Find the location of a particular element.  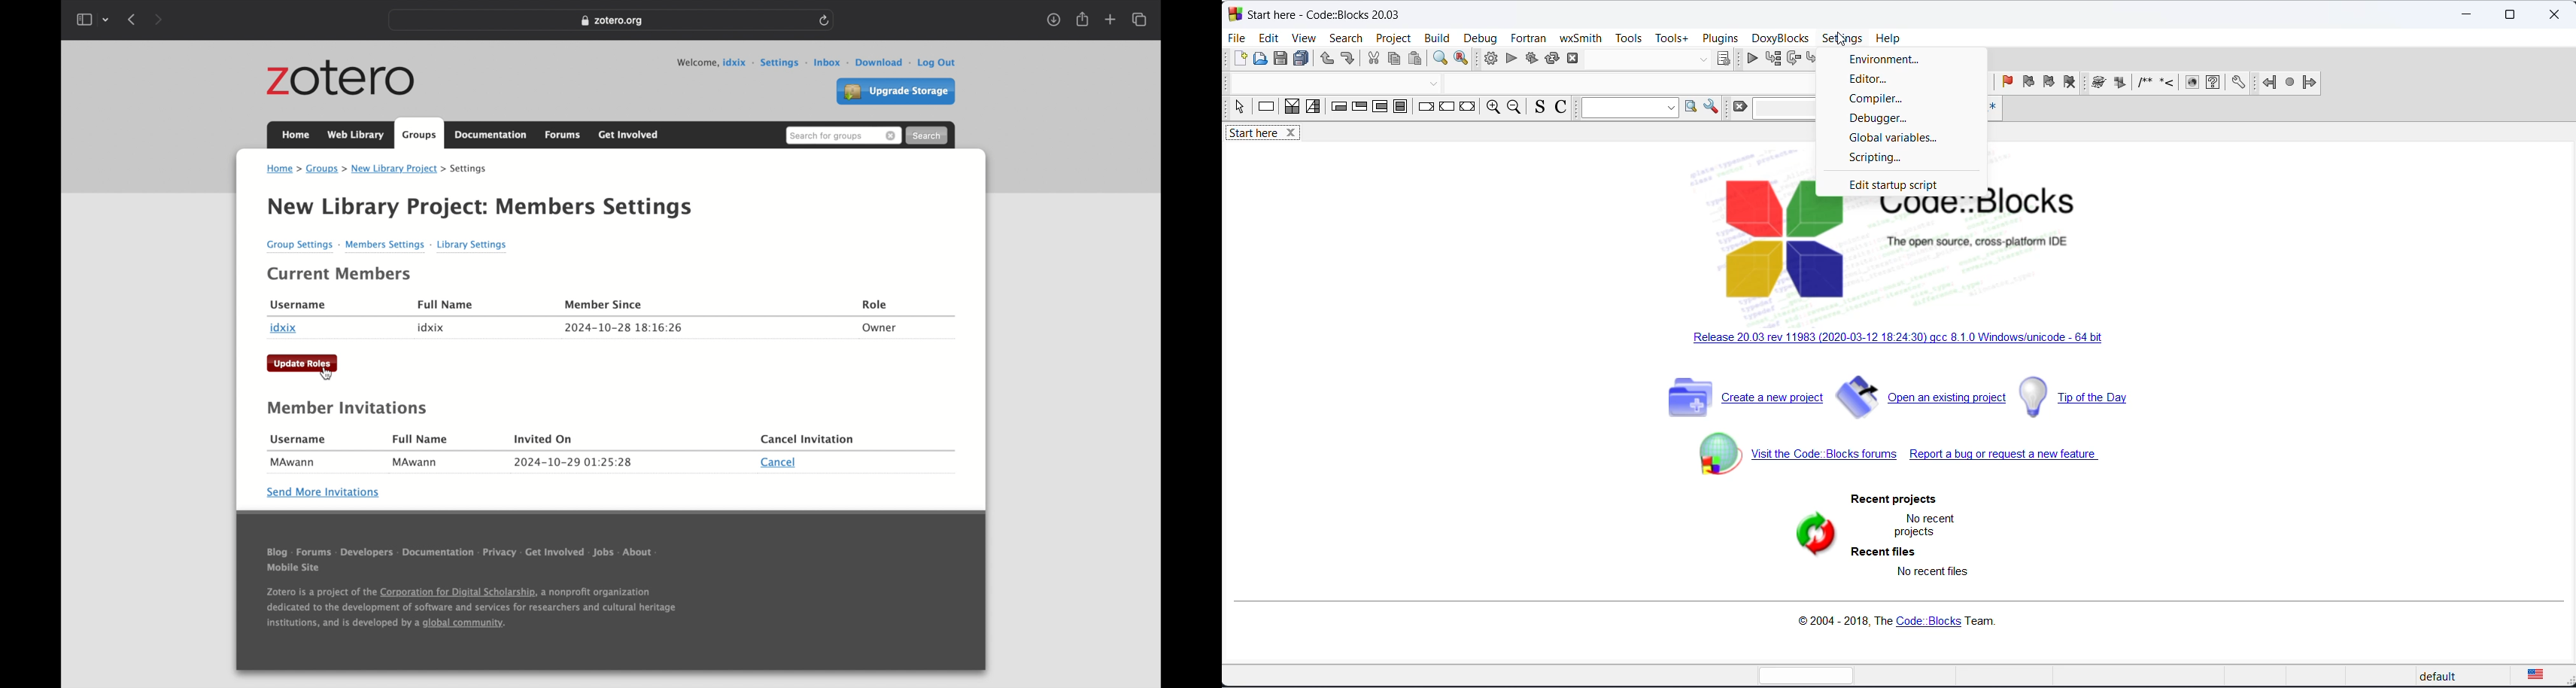

new file is located at coordinates (1239, 59).